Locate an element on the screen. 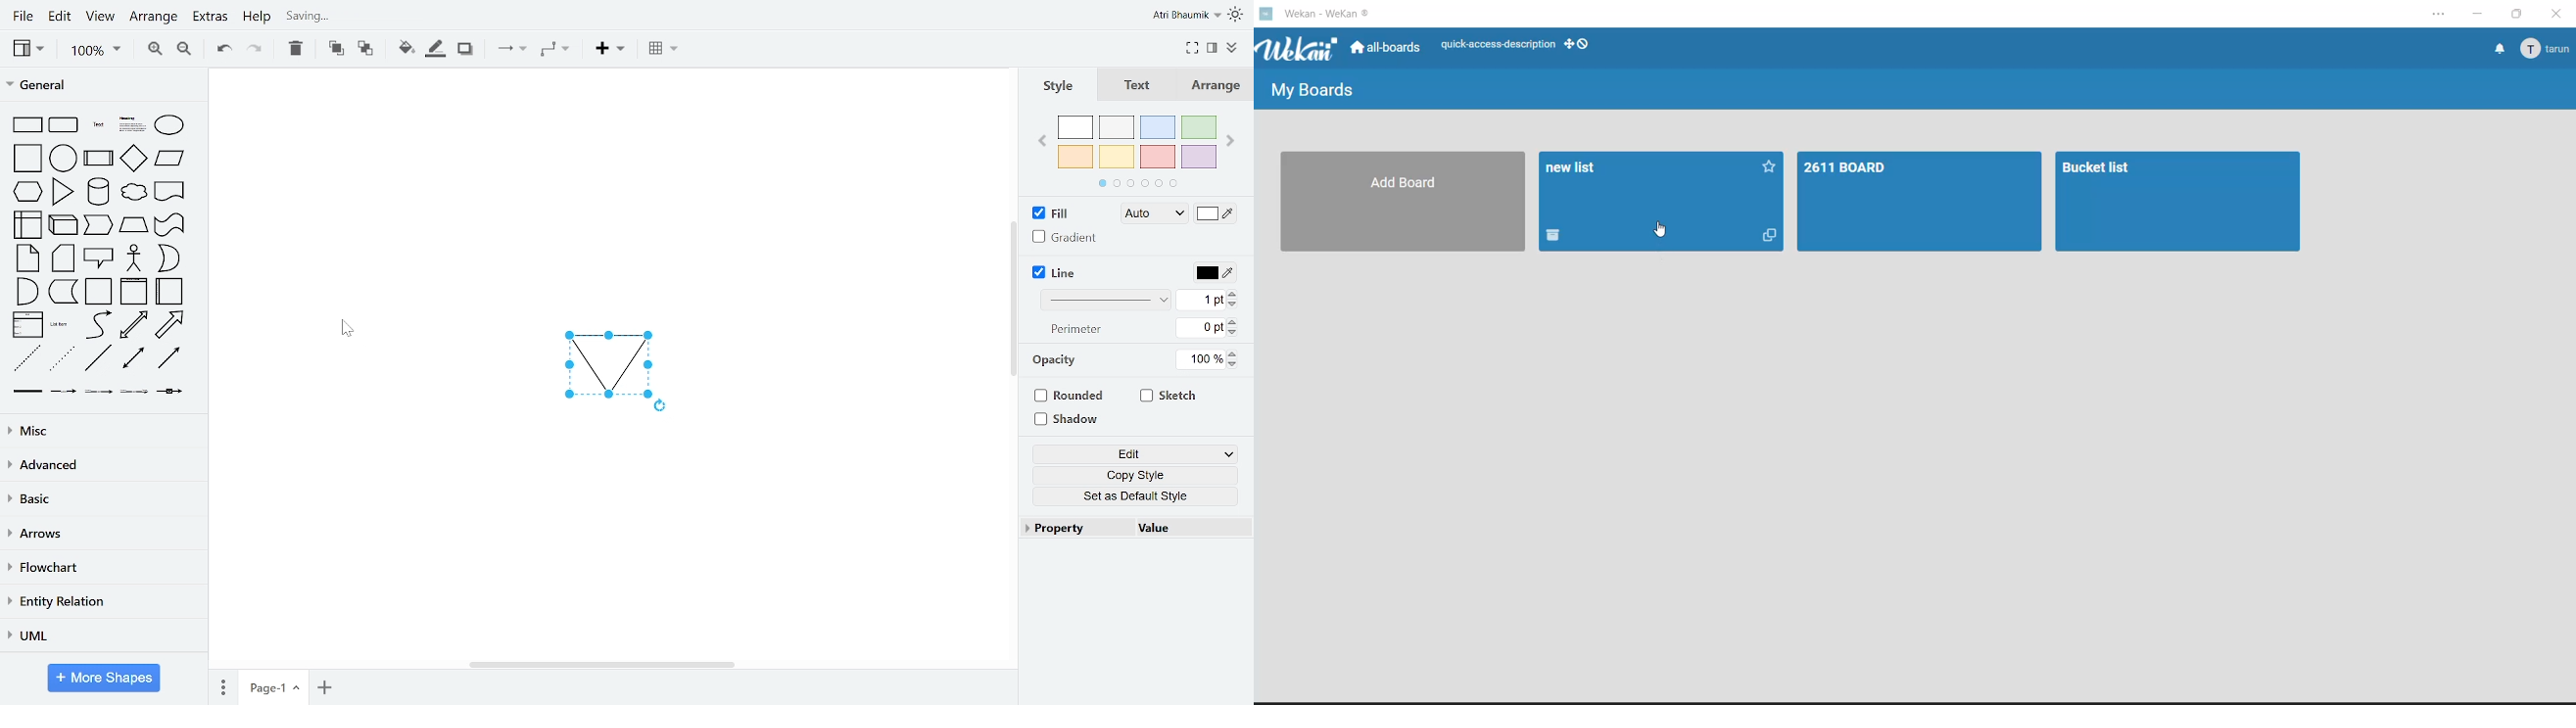 This screenshot has width=2576, height=728. step is located at coordinates (100, 226).